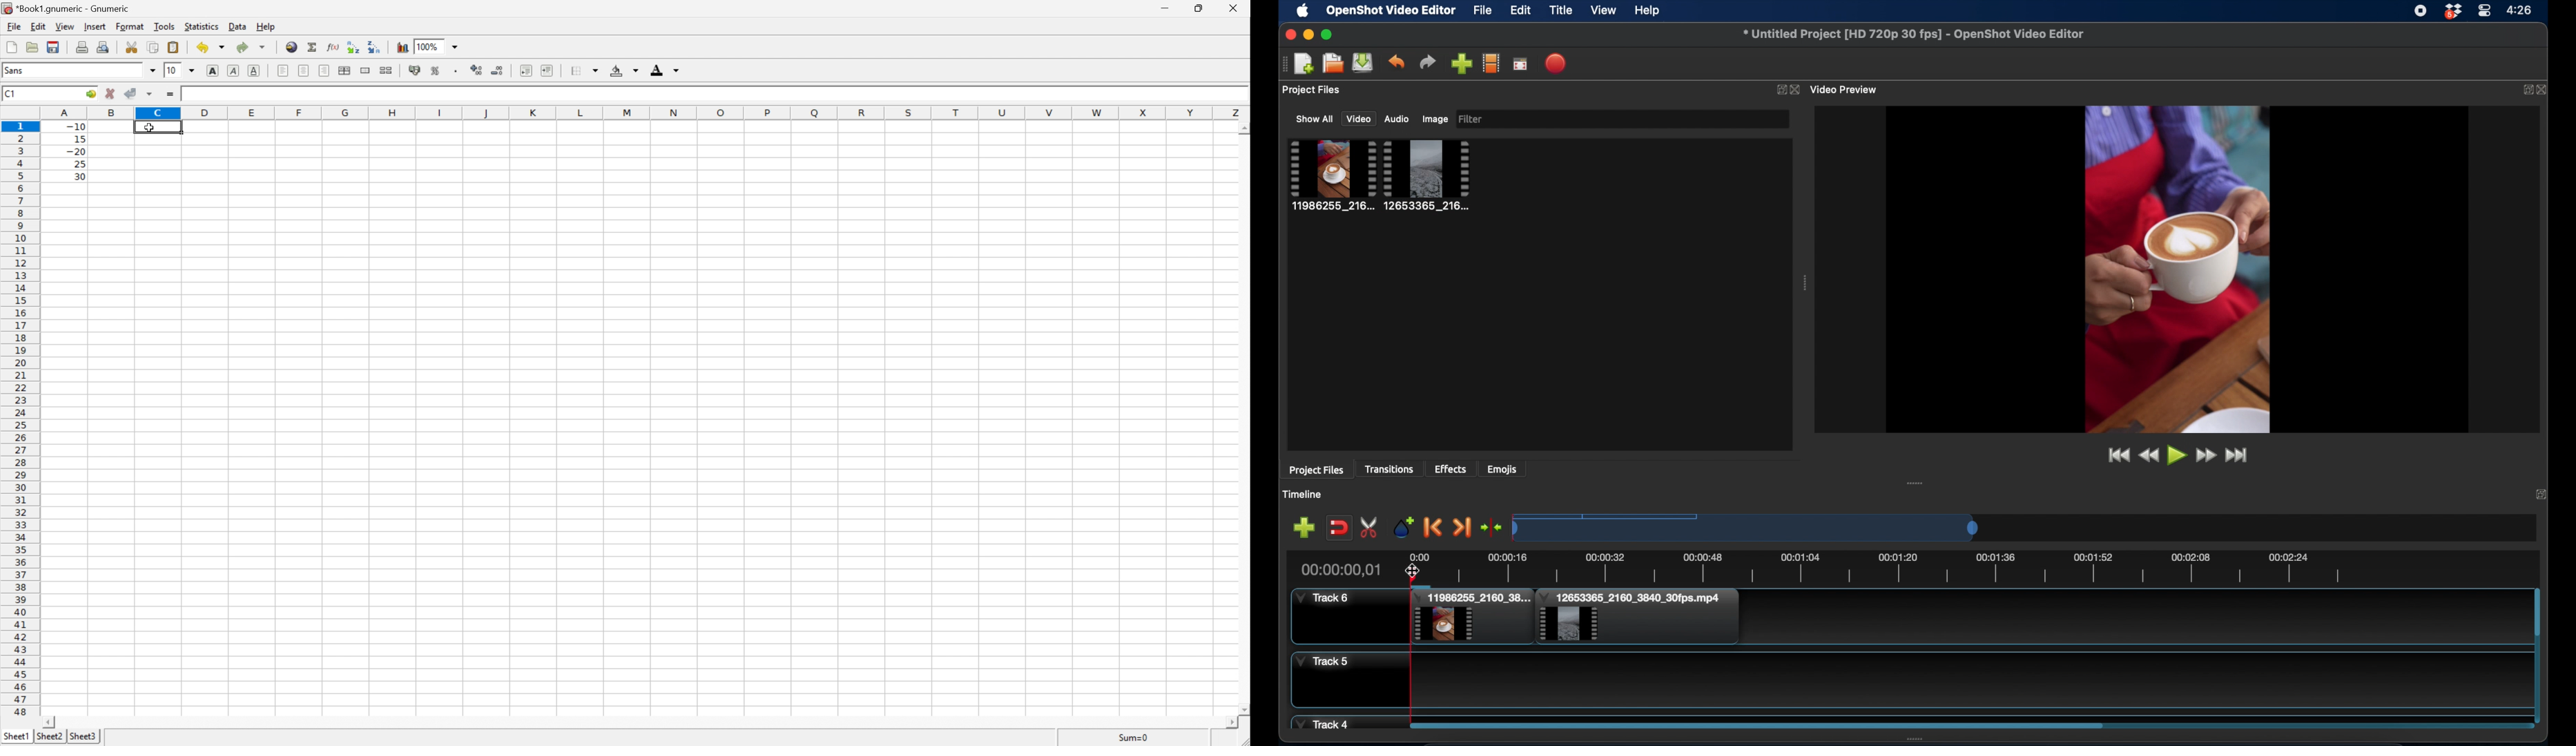 The image size is (2576, 756). Describe the element at coordinates (1397, 61) in the screenshot. I see `undo` at that location.